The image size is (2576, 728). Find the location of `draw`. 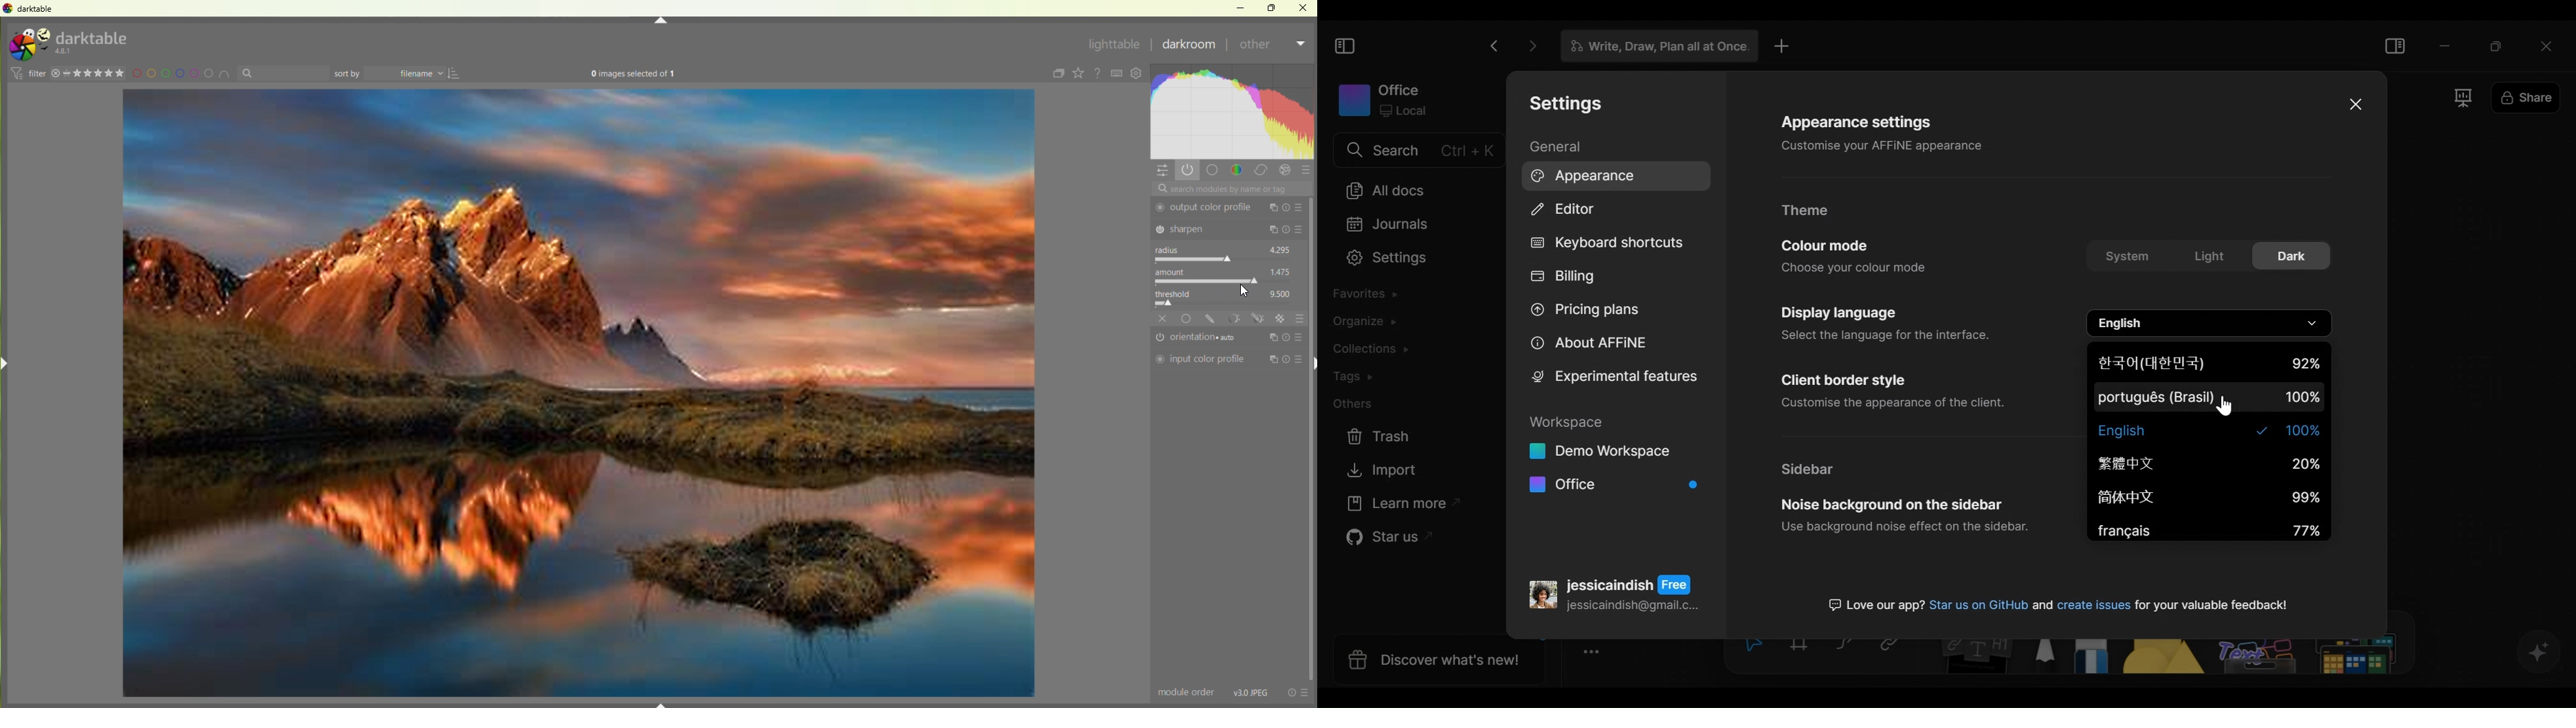

draw is located at coordinates (1212, 319).